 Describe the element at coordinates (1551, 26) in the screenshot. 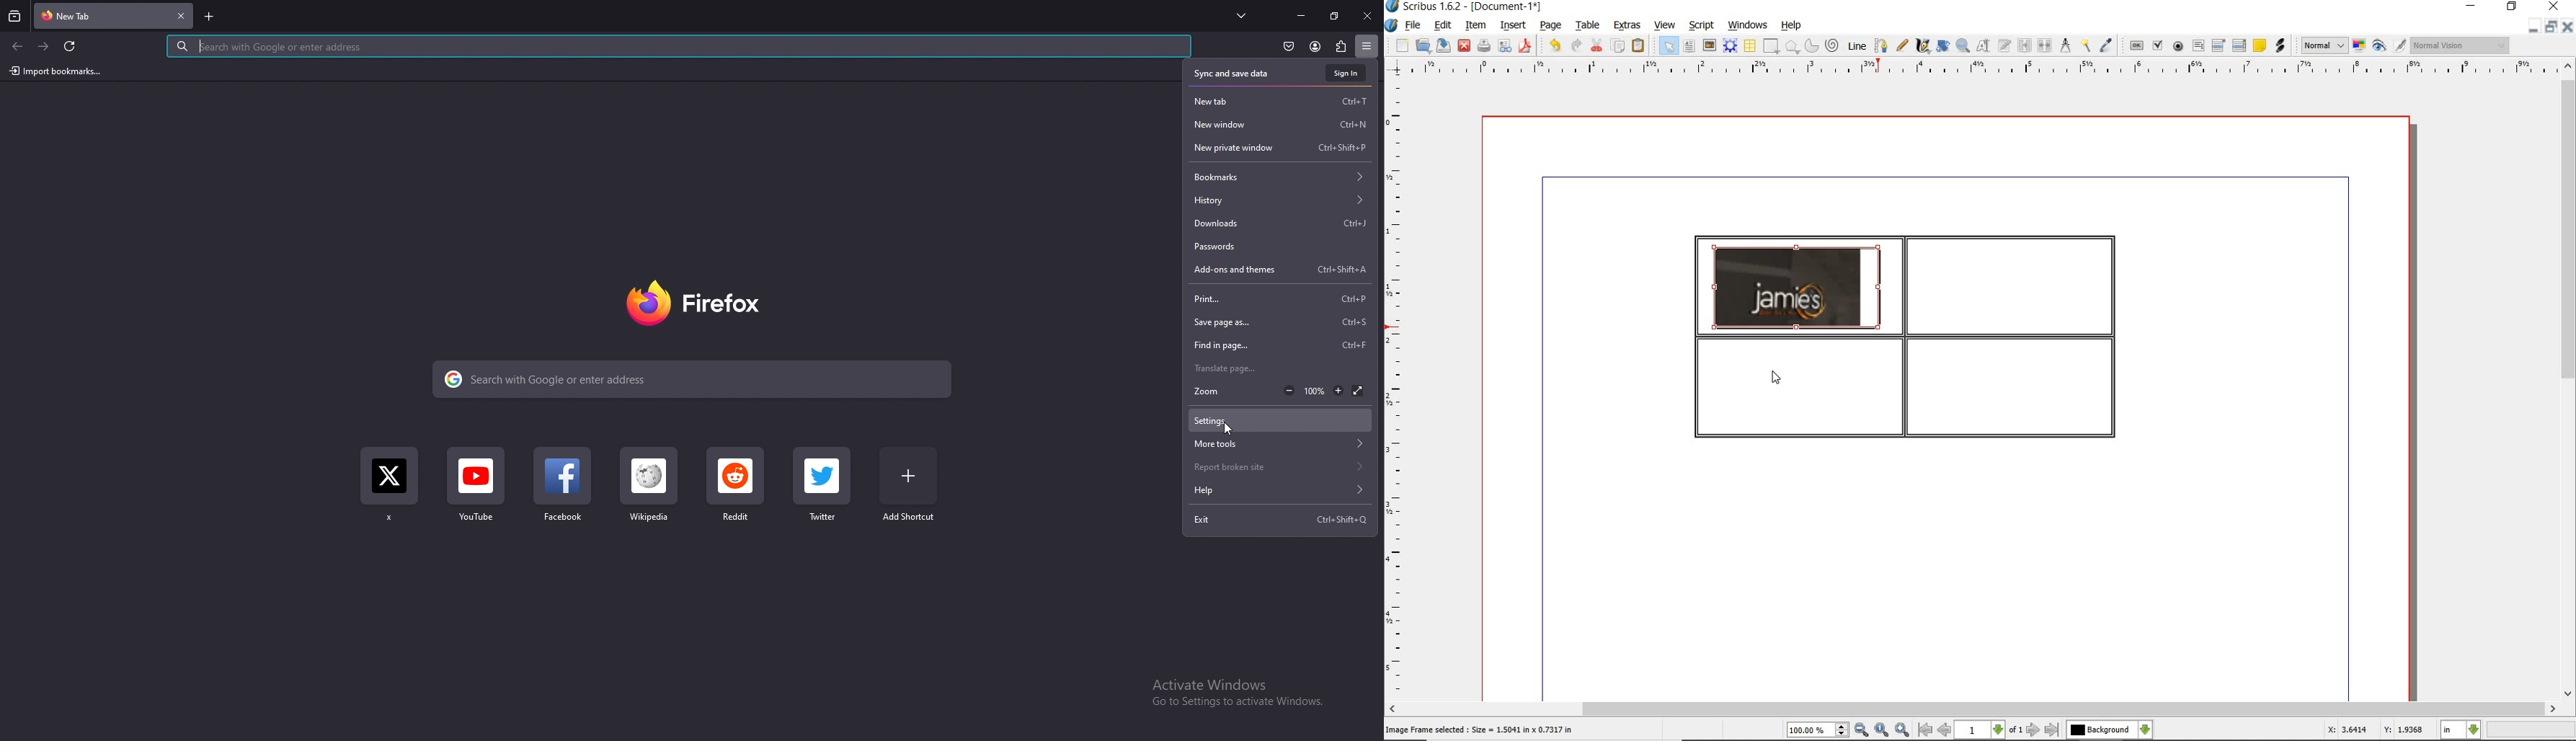

I see `page` at that location.